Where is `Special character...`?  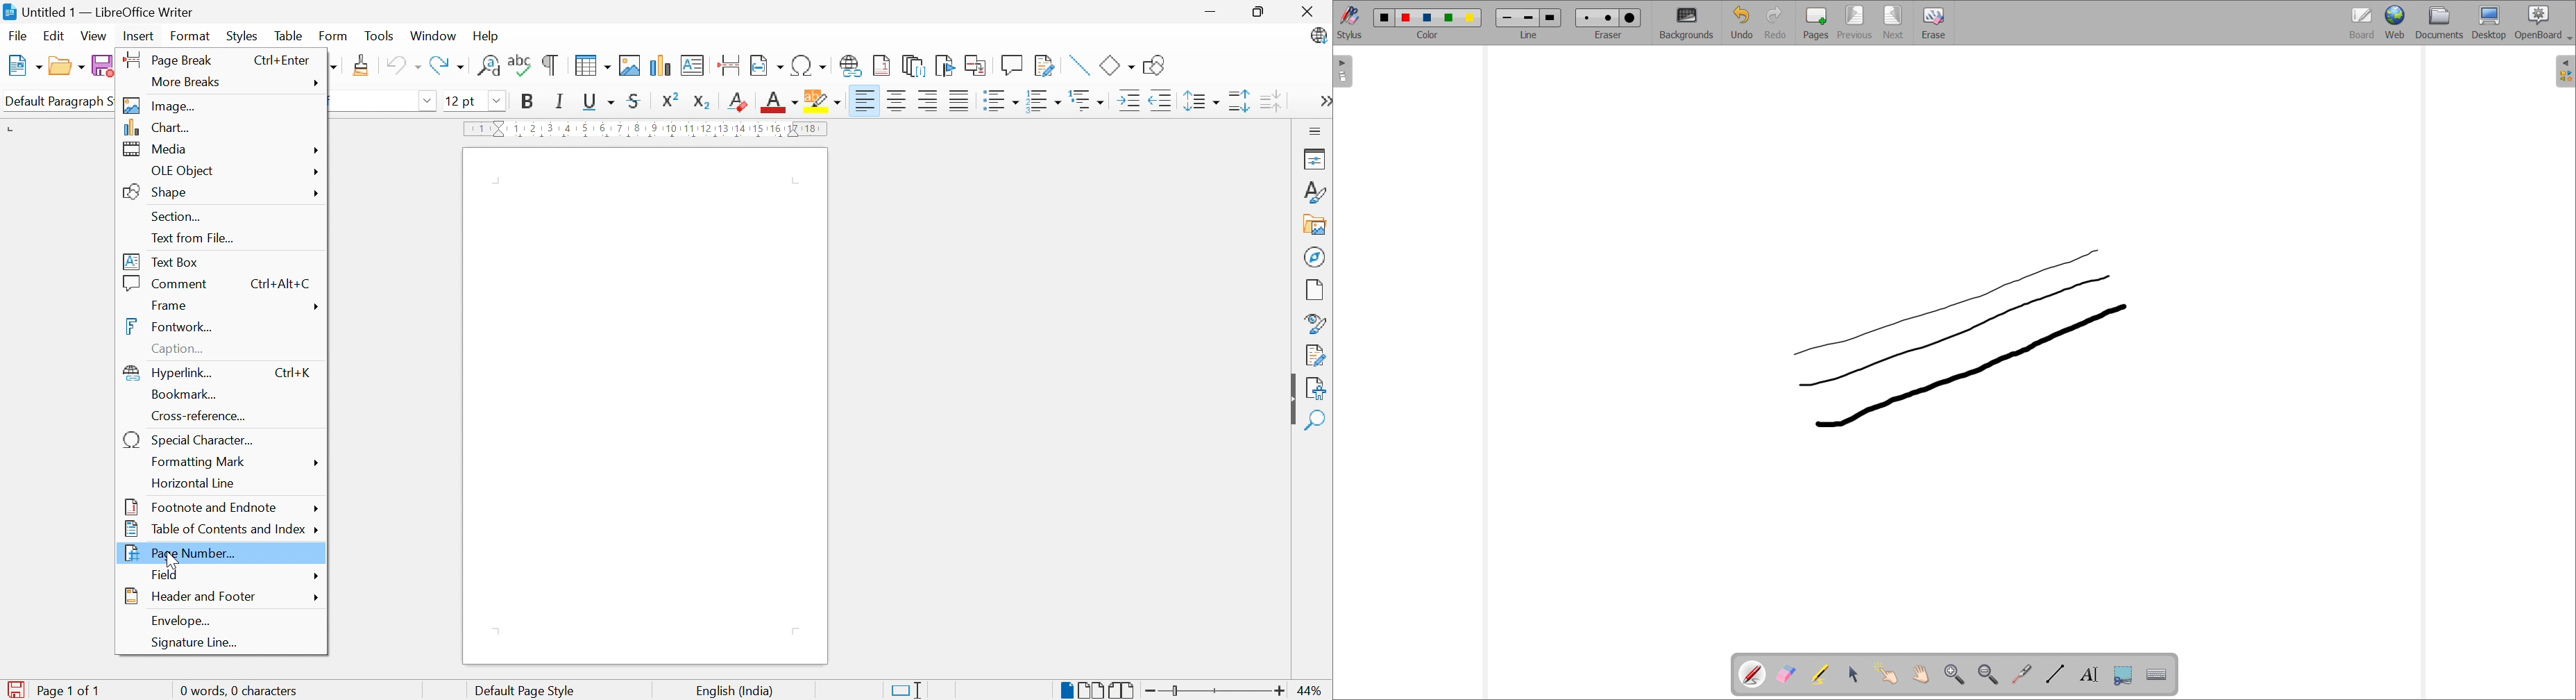
Special character... is located at coordinates (192, 440).